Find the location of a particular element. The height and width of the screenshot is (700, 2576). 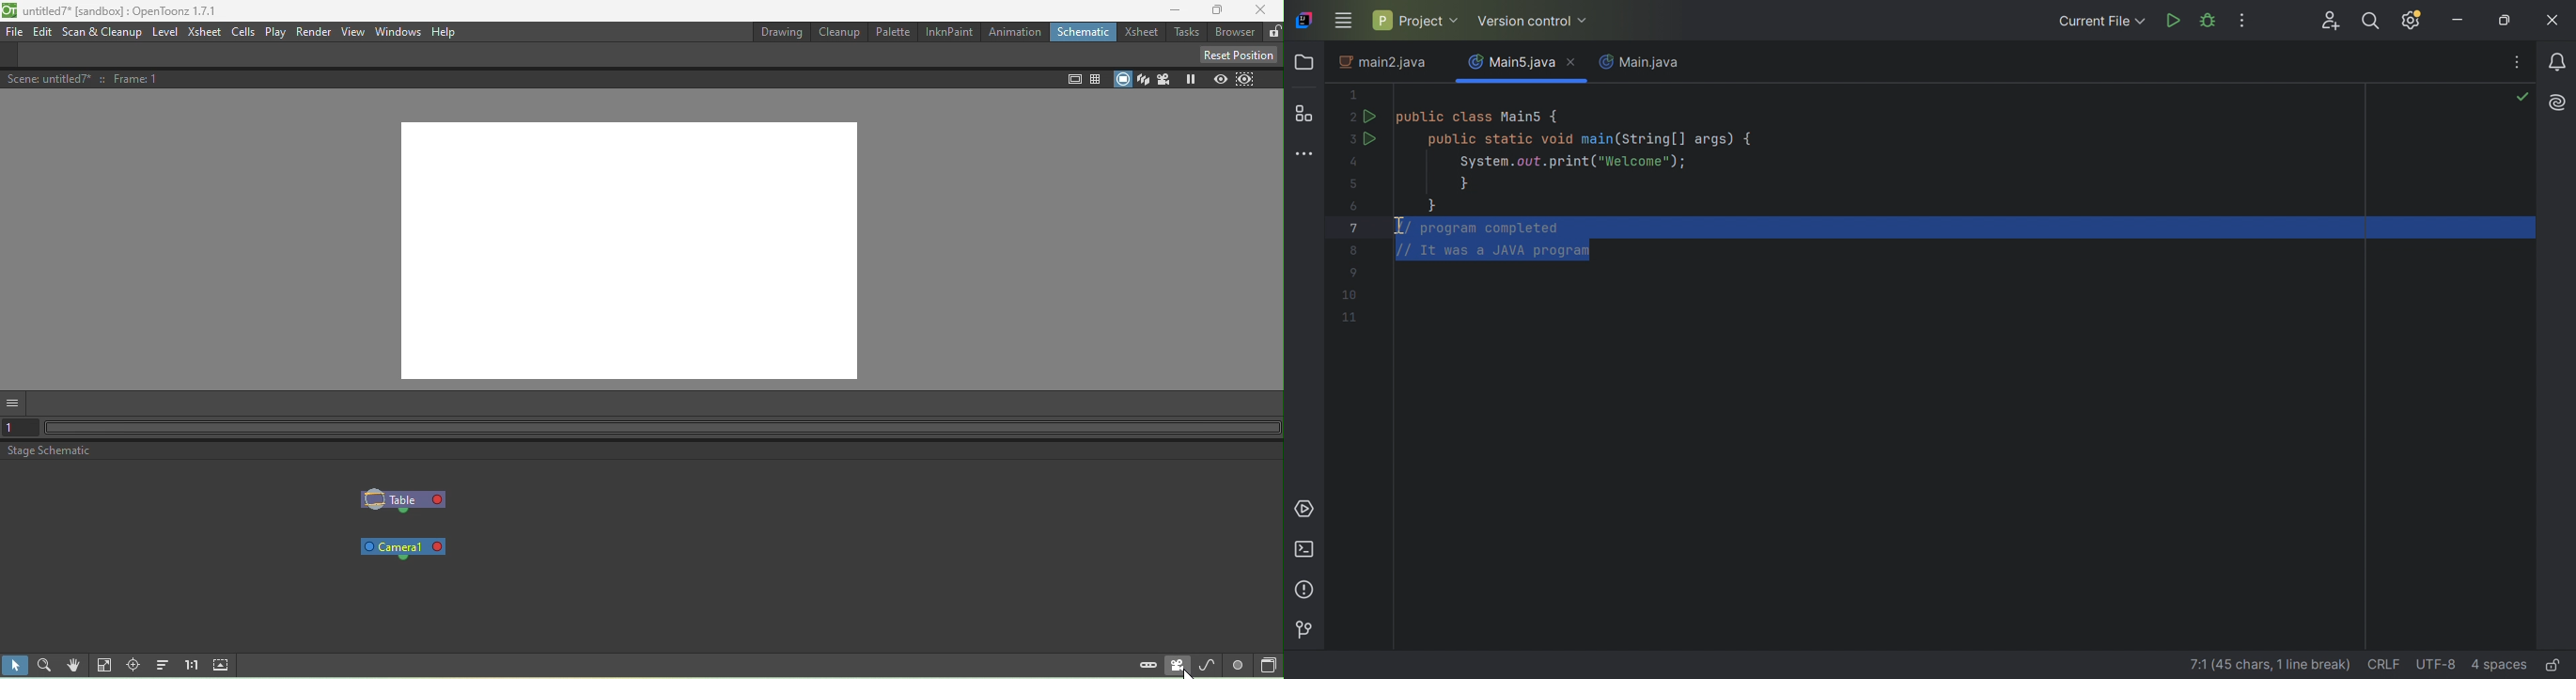

Render is located at coordinates (314, 32).